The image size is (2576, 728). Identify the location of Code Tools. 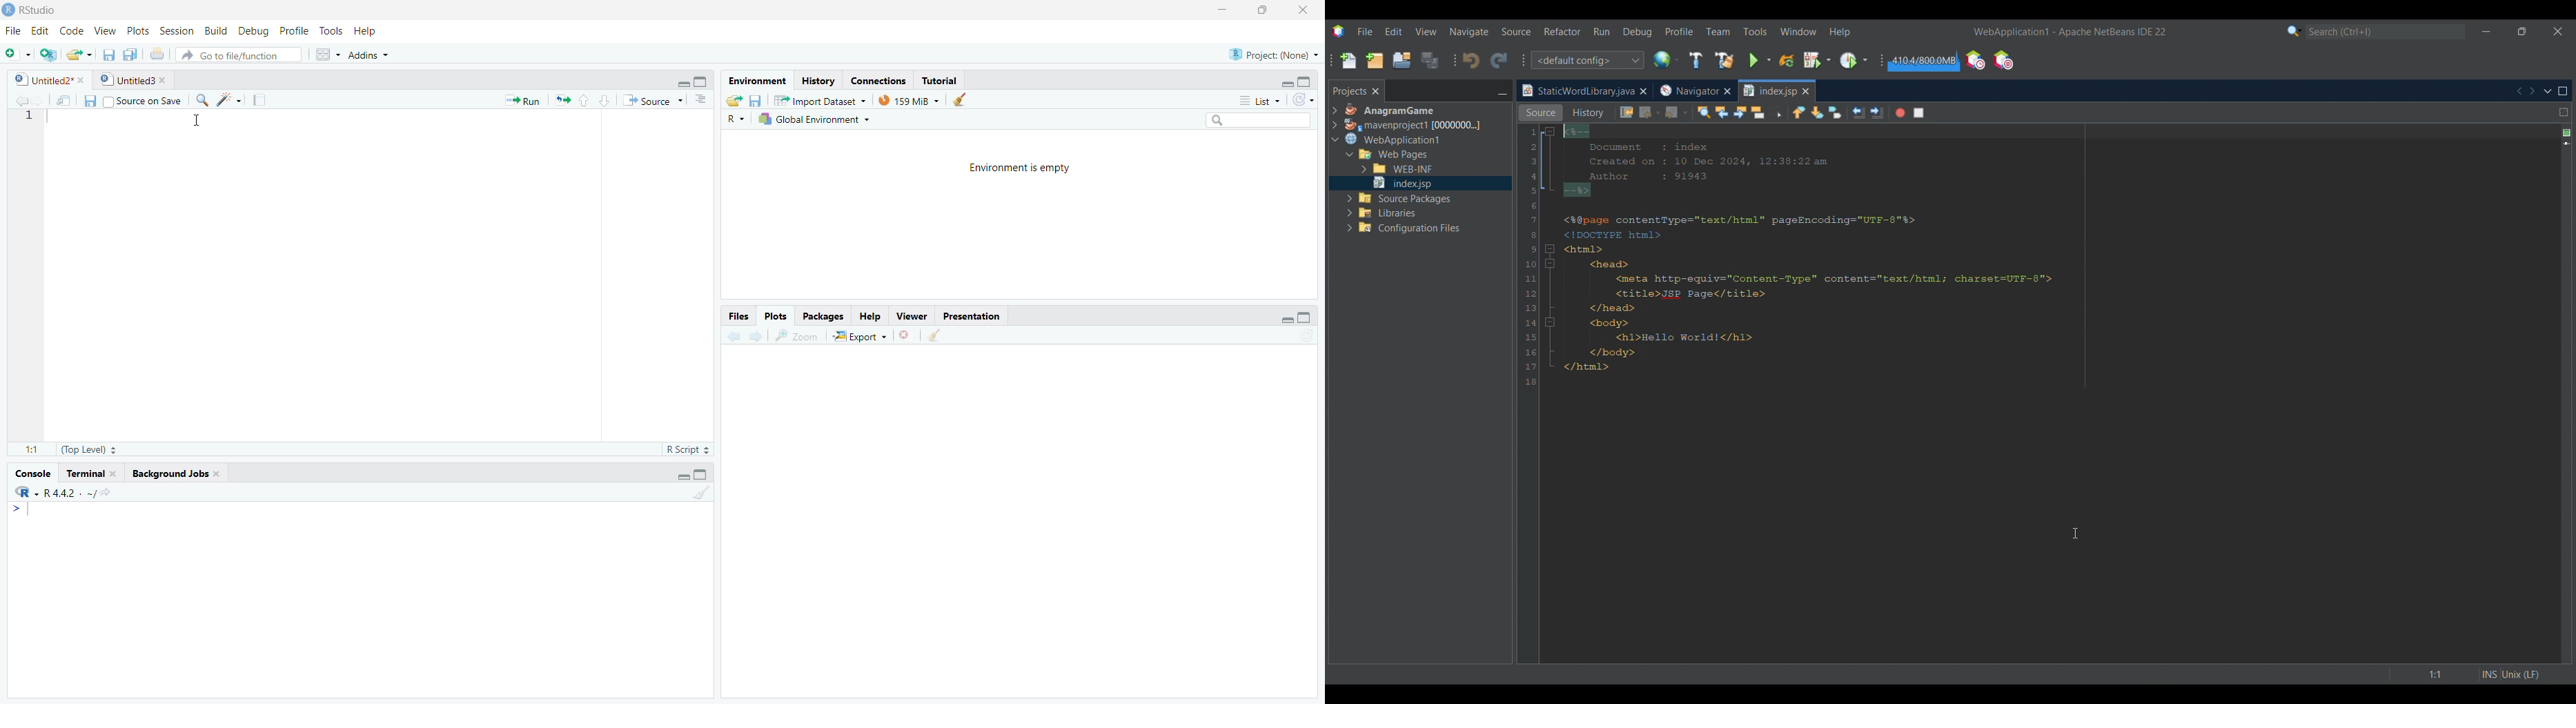
(229, 101).